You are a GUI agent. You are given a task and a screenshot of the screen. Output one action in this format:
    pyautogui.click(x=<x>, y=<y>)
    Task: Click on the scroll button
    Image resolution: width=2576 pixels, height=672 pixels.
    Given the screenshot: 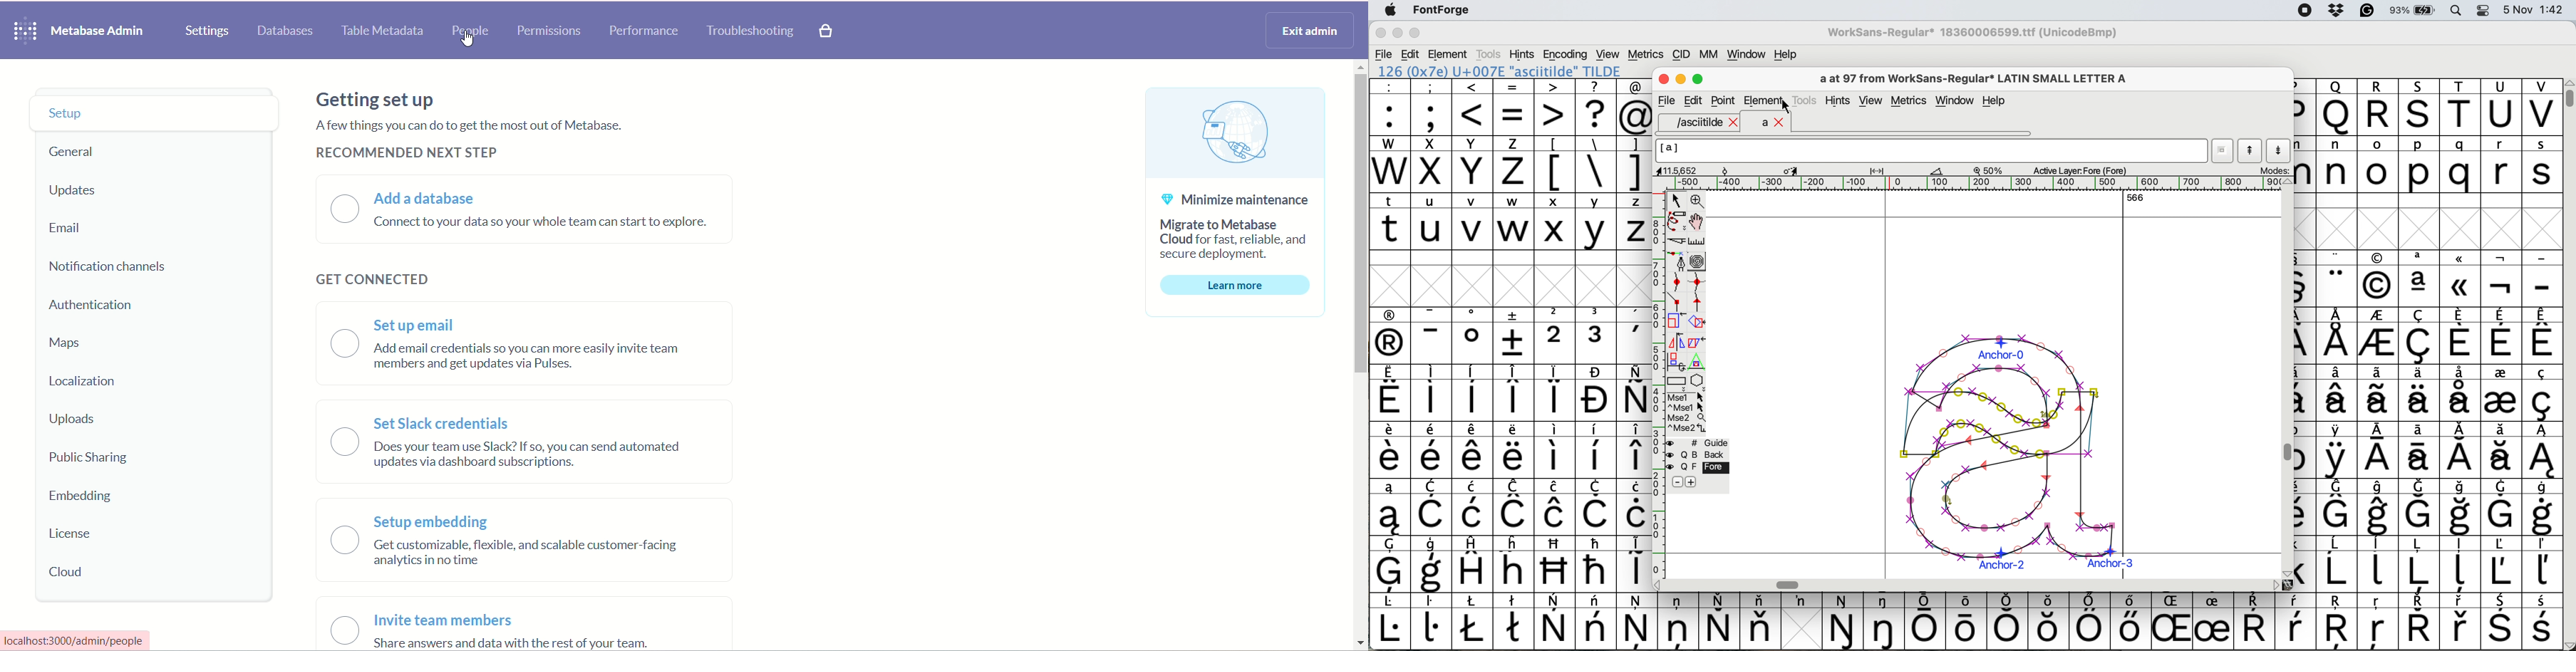 What is the action you would take?
    pyautogui.click(x=2286, y=573)
    